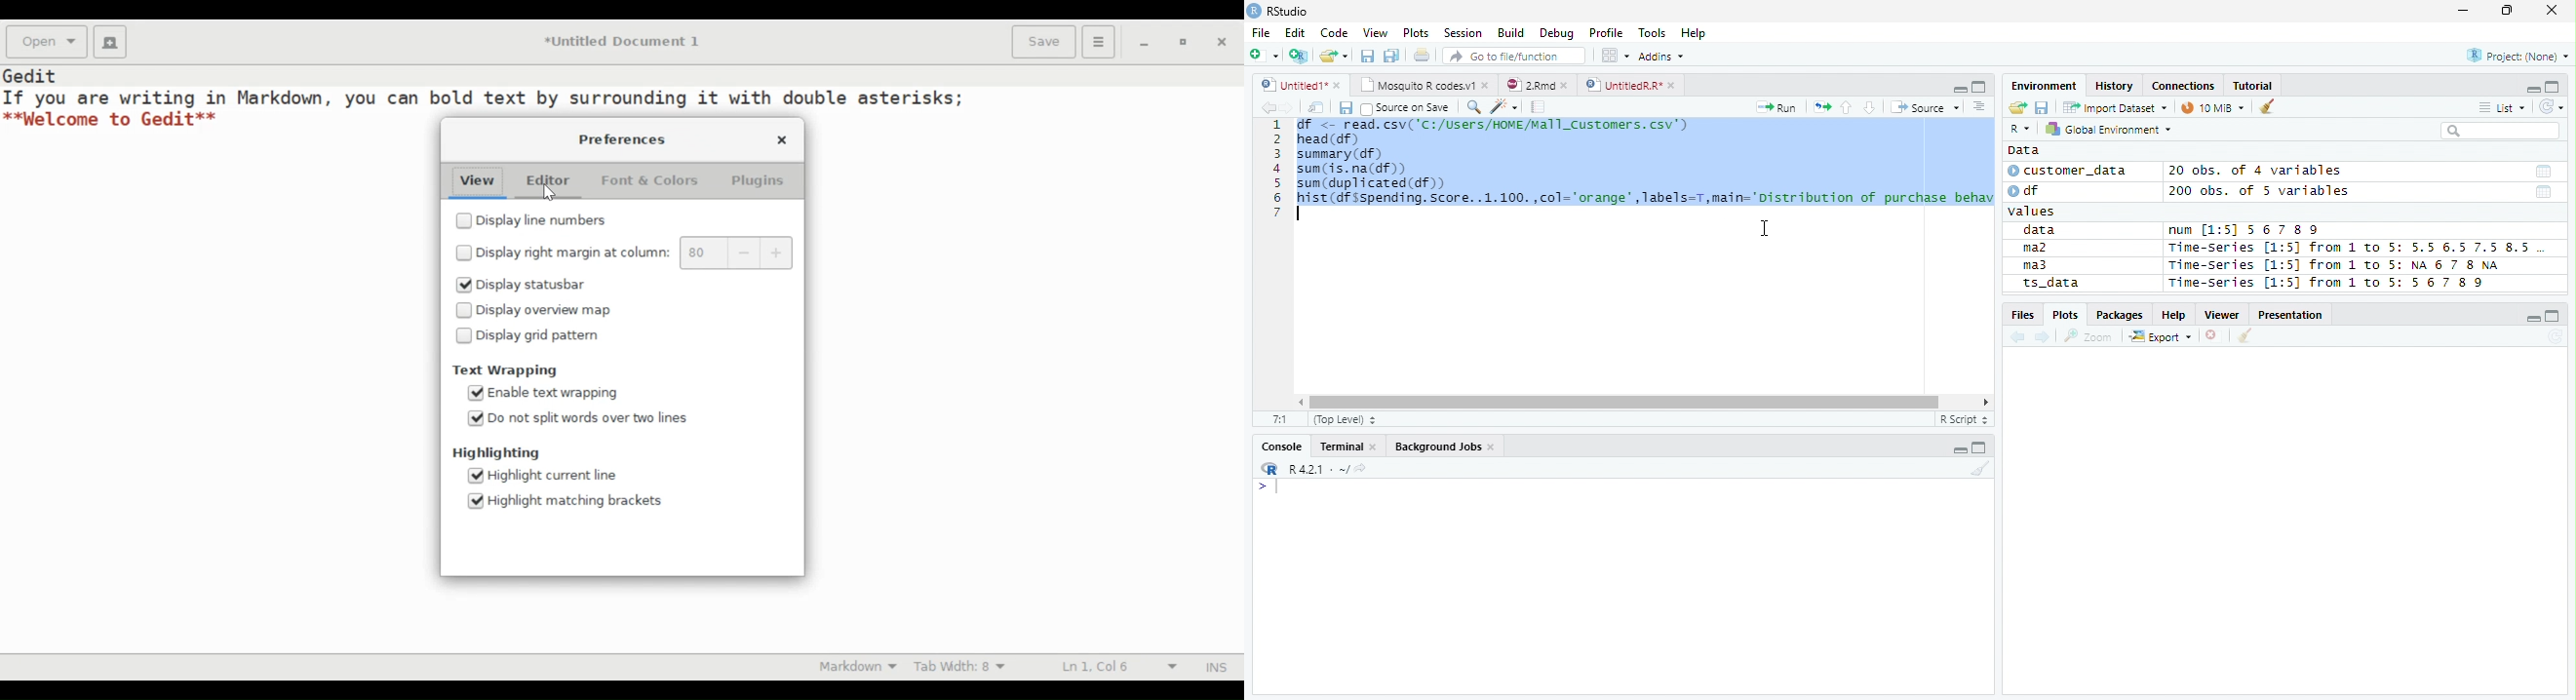 This screenshot has width=2576, height=700. What do you see at coordinates (1317, 107) in the screenshot?
I see `Show in new window` at bounding box center [1317, 107].